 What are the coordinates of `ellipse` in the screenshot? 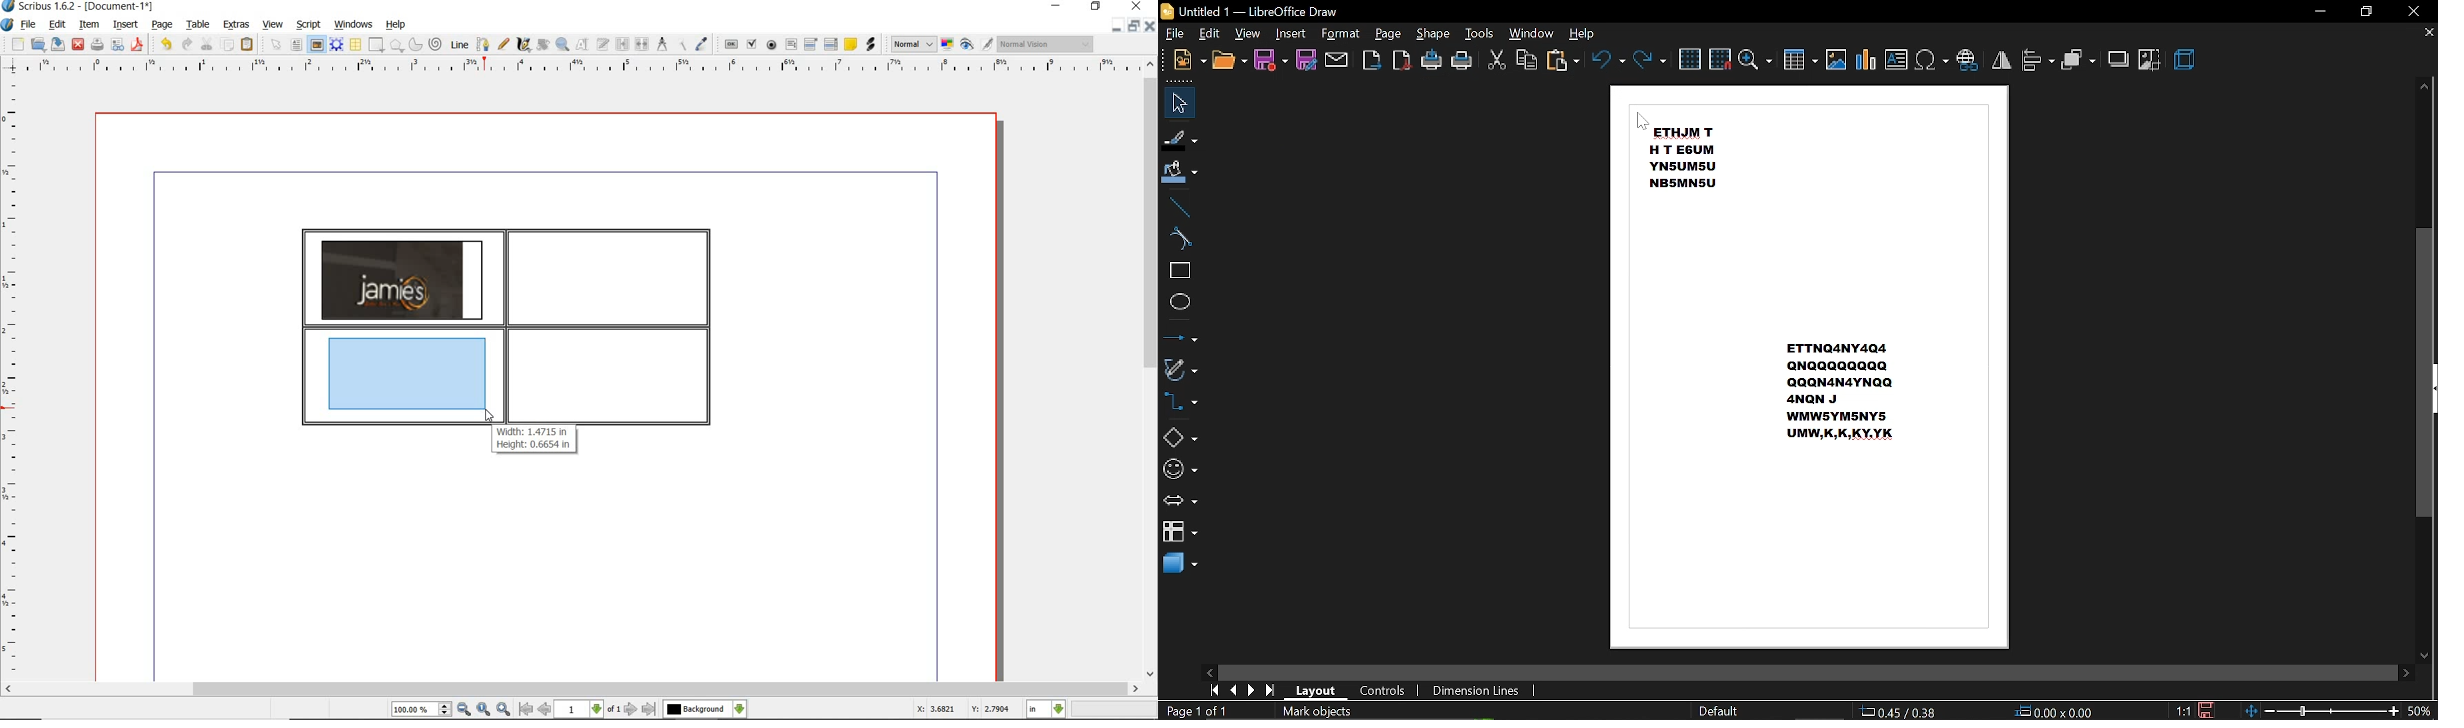 It's located at (1179, 302).